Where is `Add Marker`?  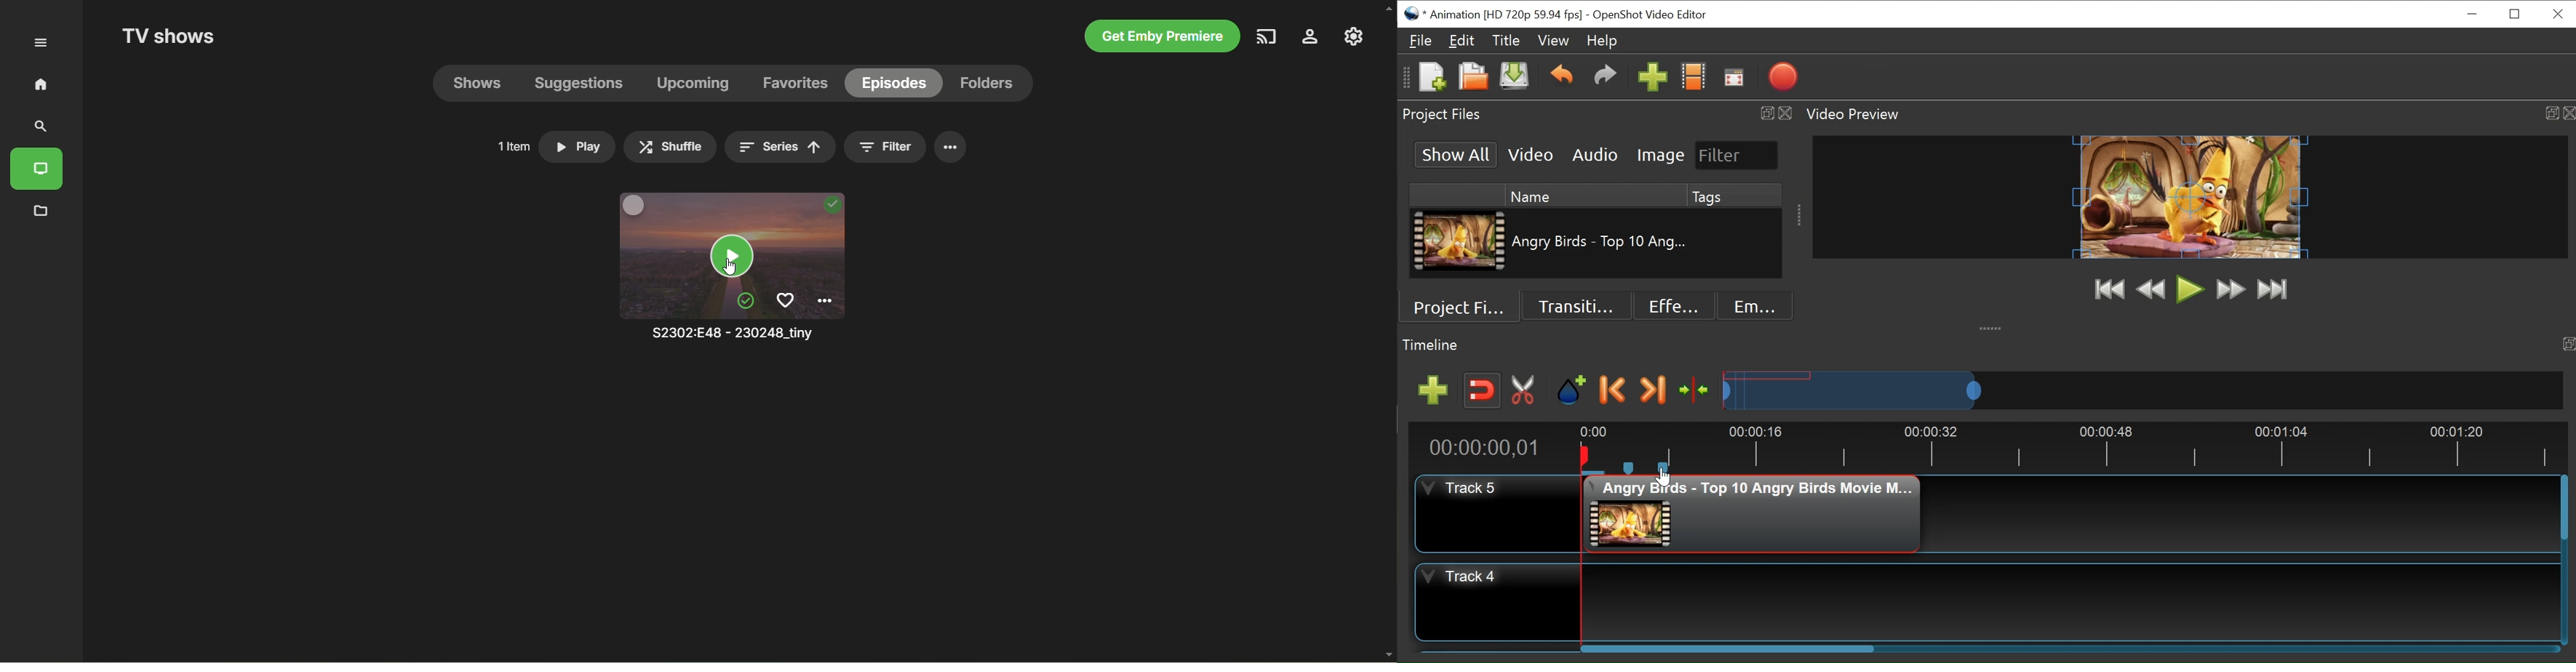
Add Marker is located at coordinates (1571, 390).